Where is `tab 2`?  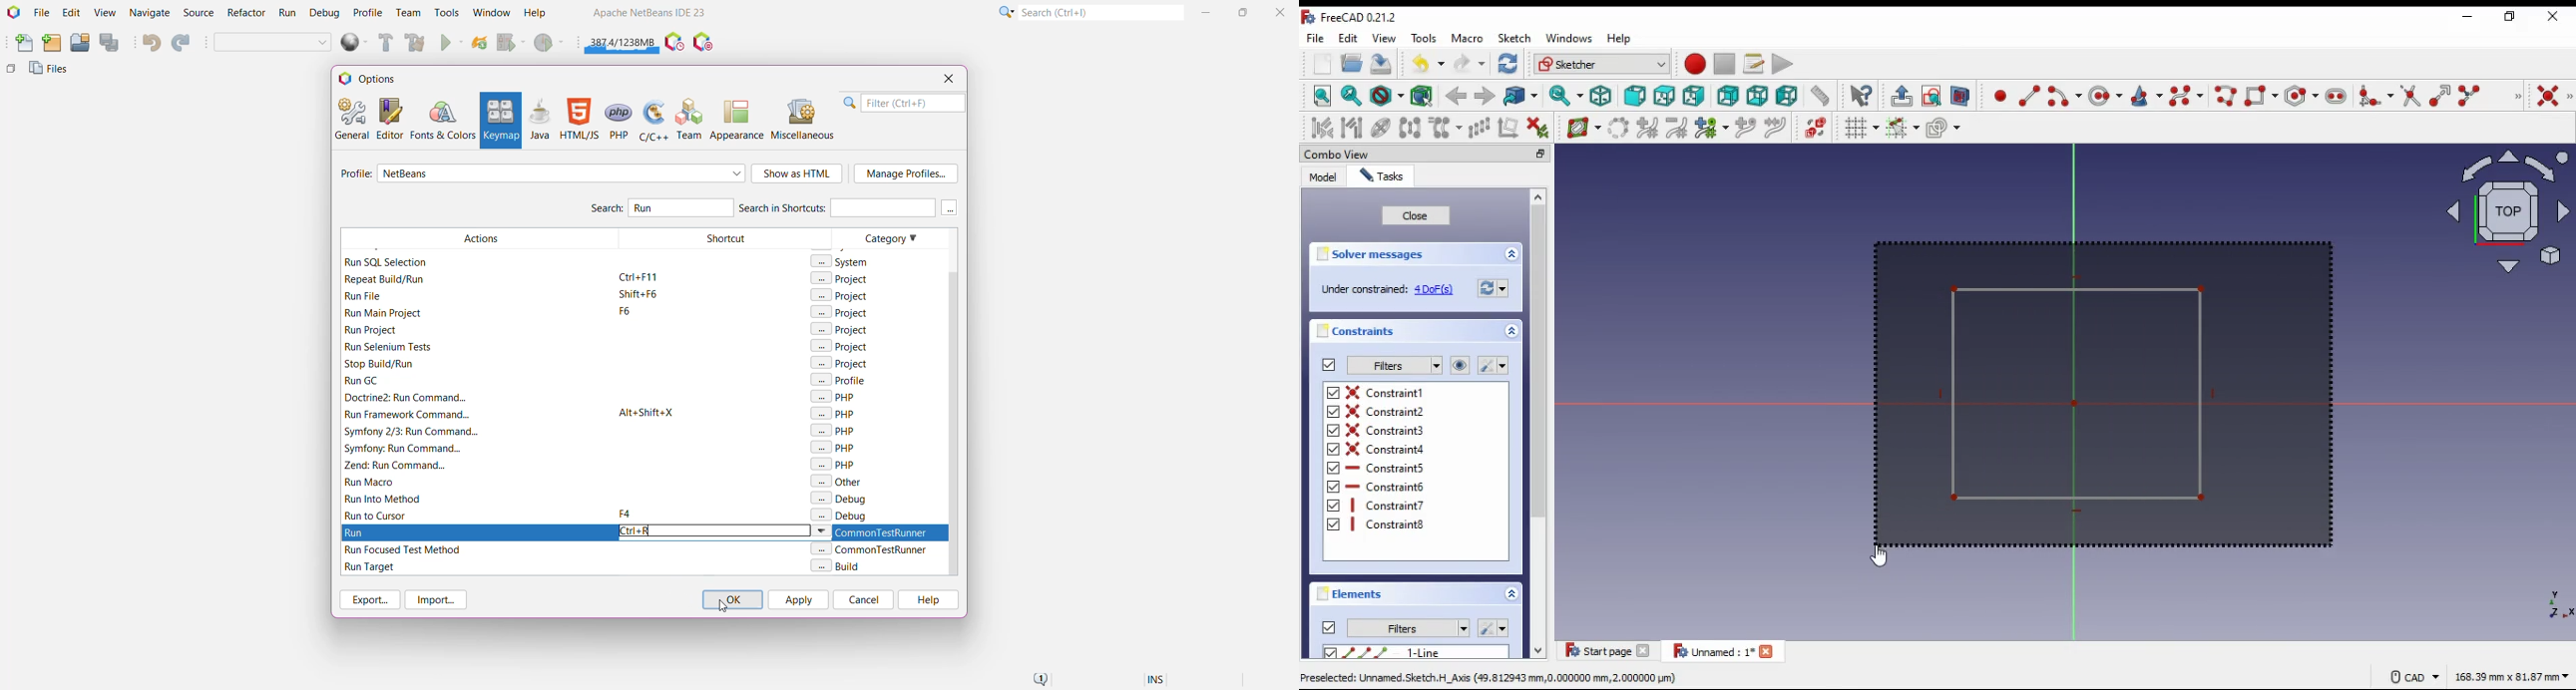 tab 2 is located at coordinates (1724, 651).